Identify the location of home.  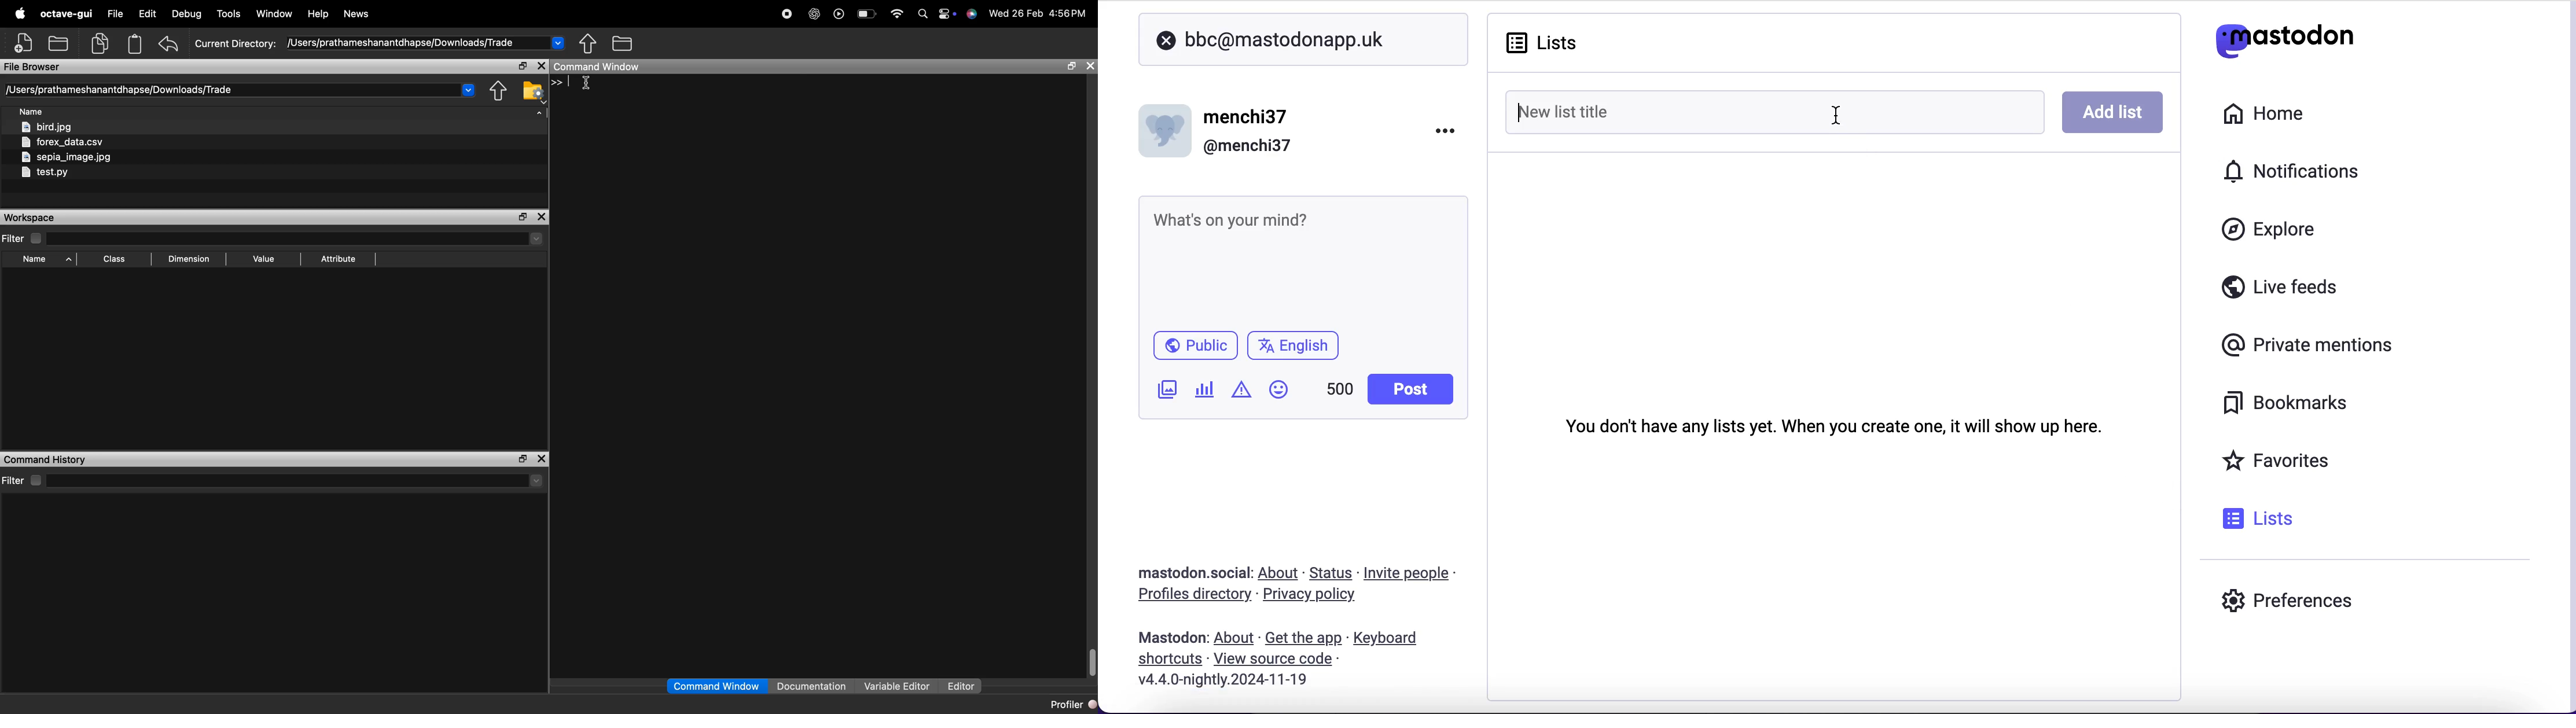
(2268, 112).